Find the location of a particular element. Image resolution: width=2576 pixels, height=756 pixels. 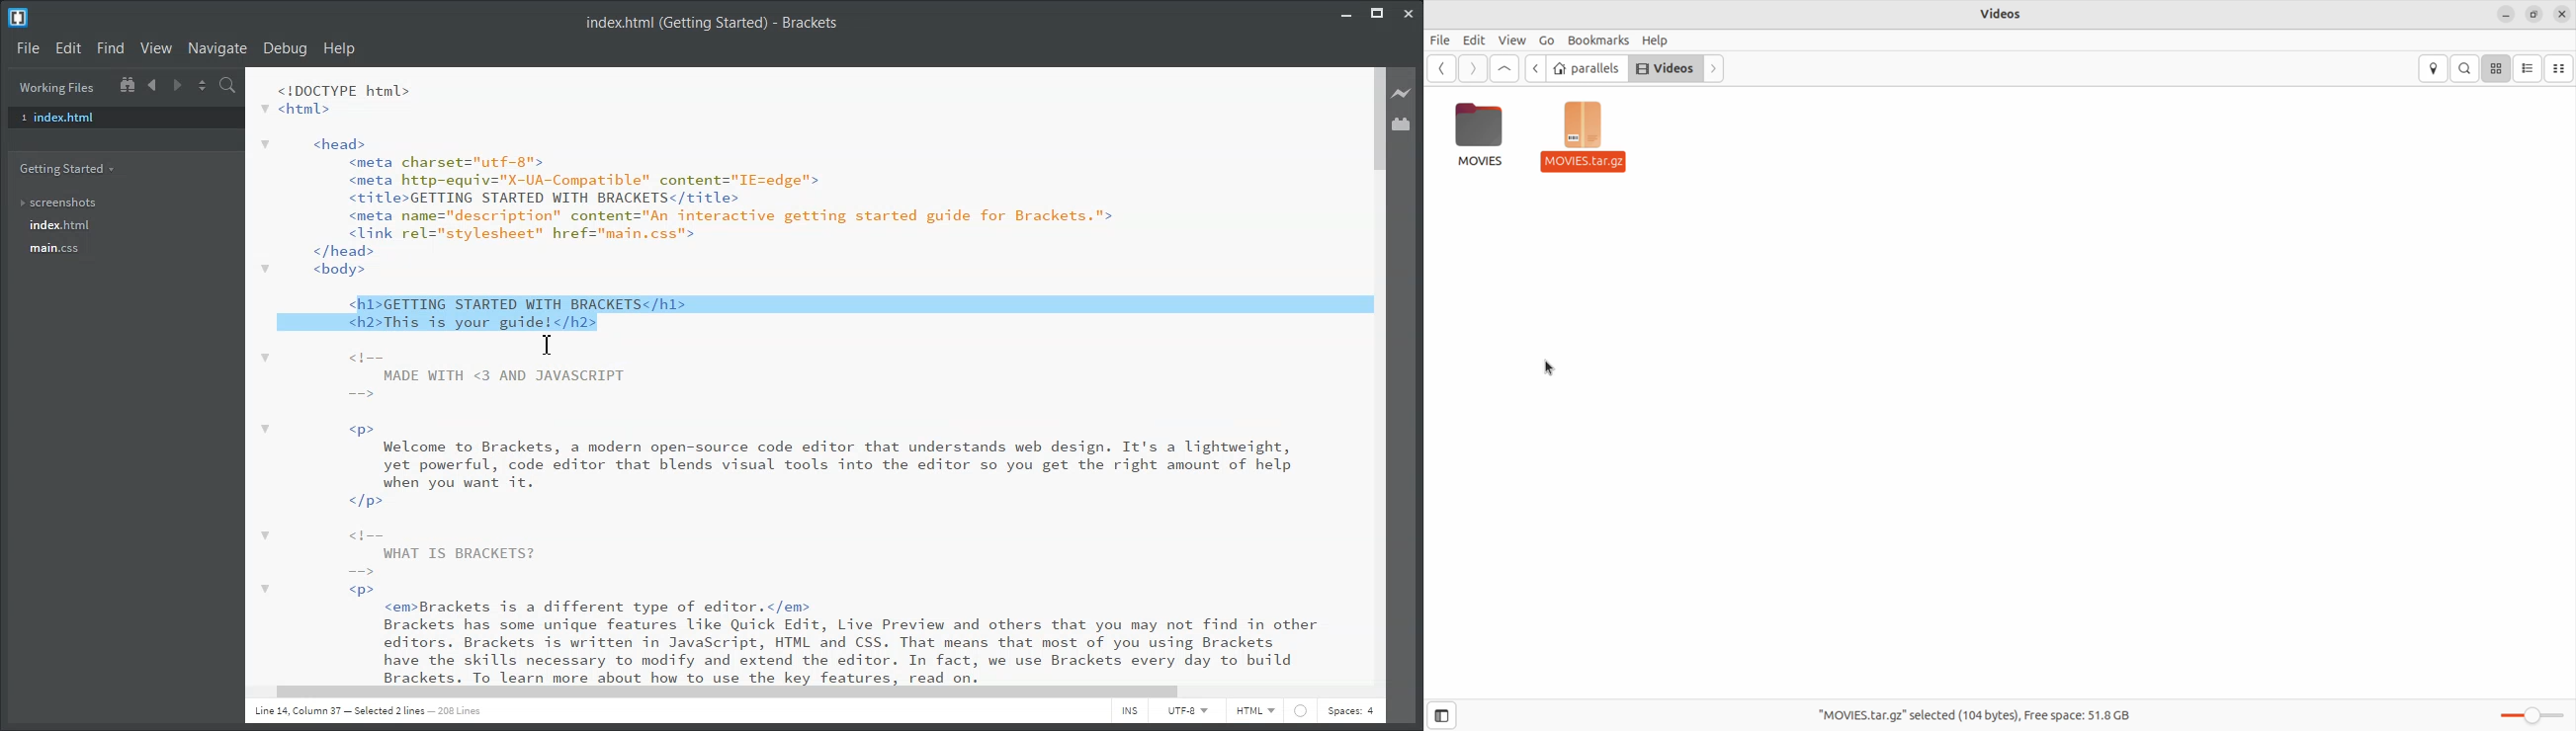

parallels is located at coordinates (1586, 69).